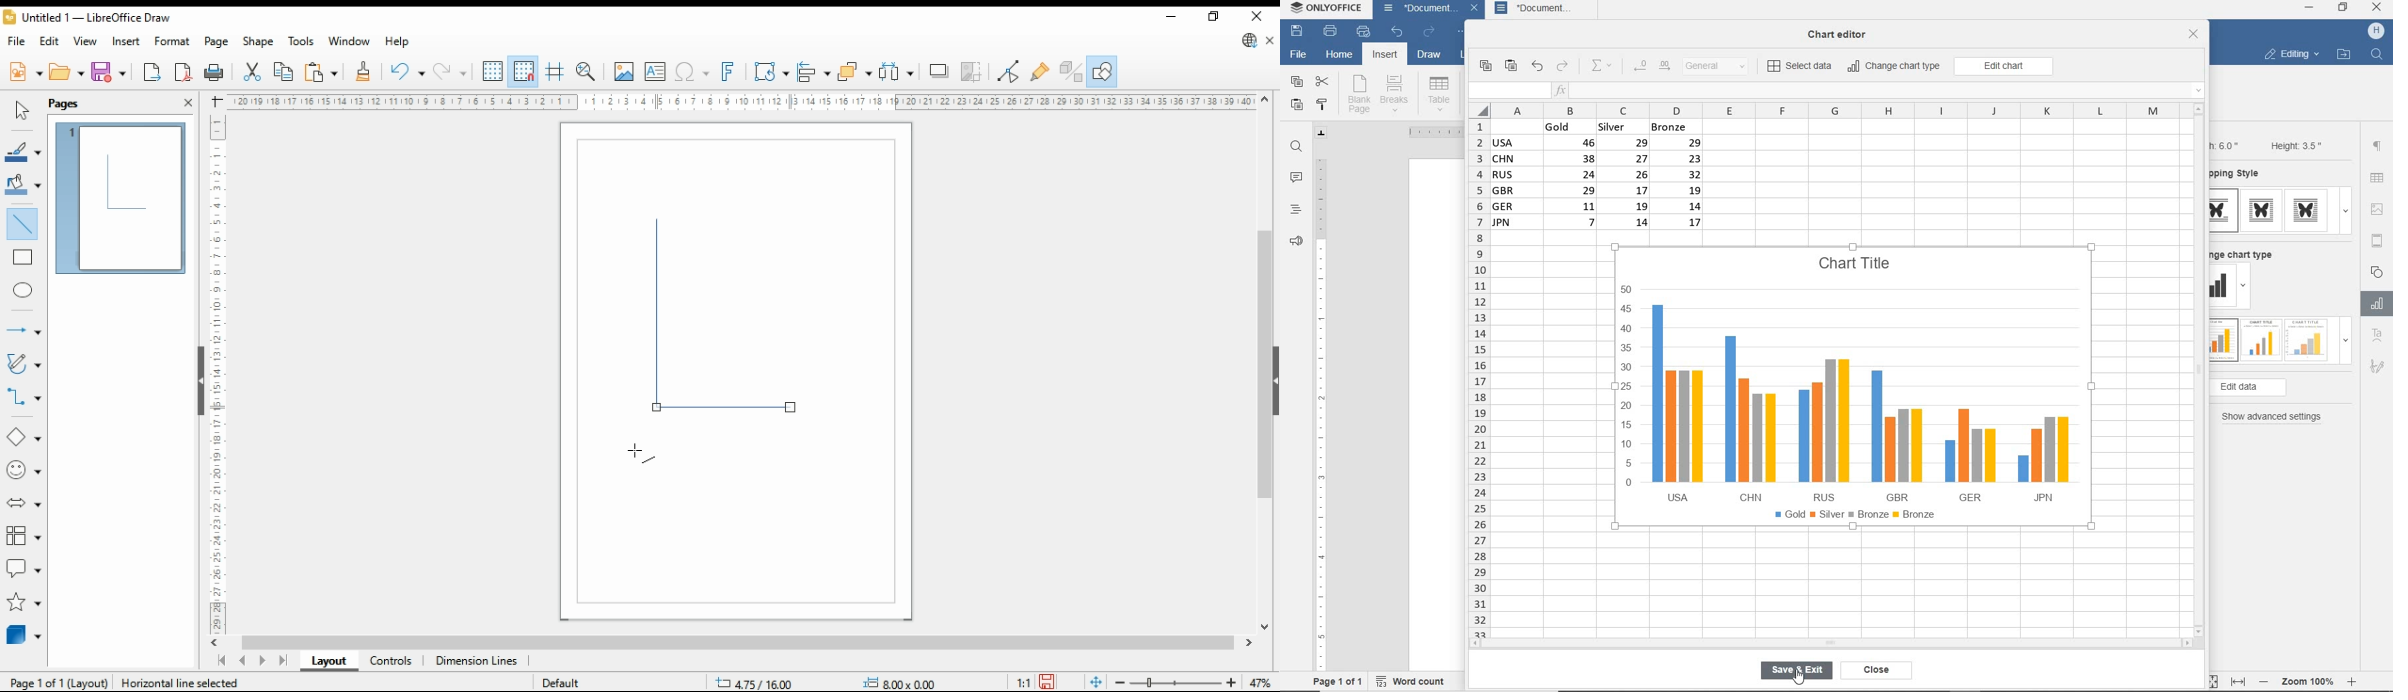  Describe the element at coordinates (187, 101) in the screenshot. I see `close pane` at that location.